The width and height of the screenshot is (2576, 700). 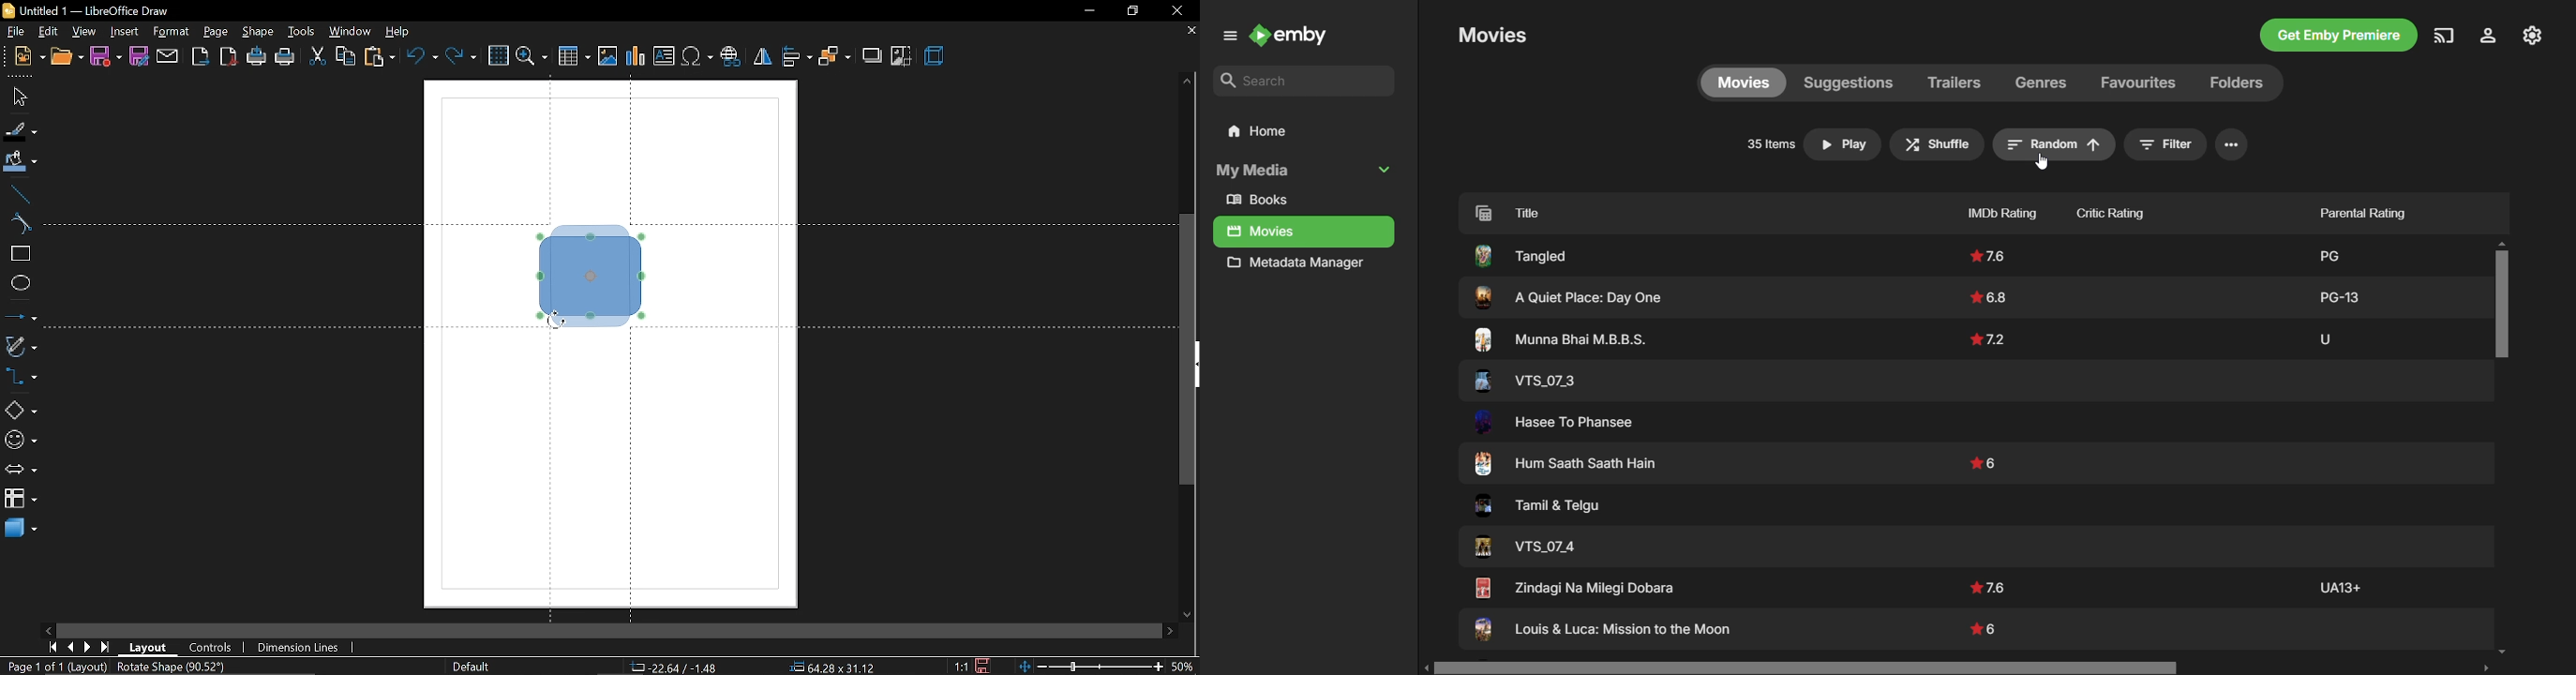 I want to click on insert text, so click(x=666, y=57).